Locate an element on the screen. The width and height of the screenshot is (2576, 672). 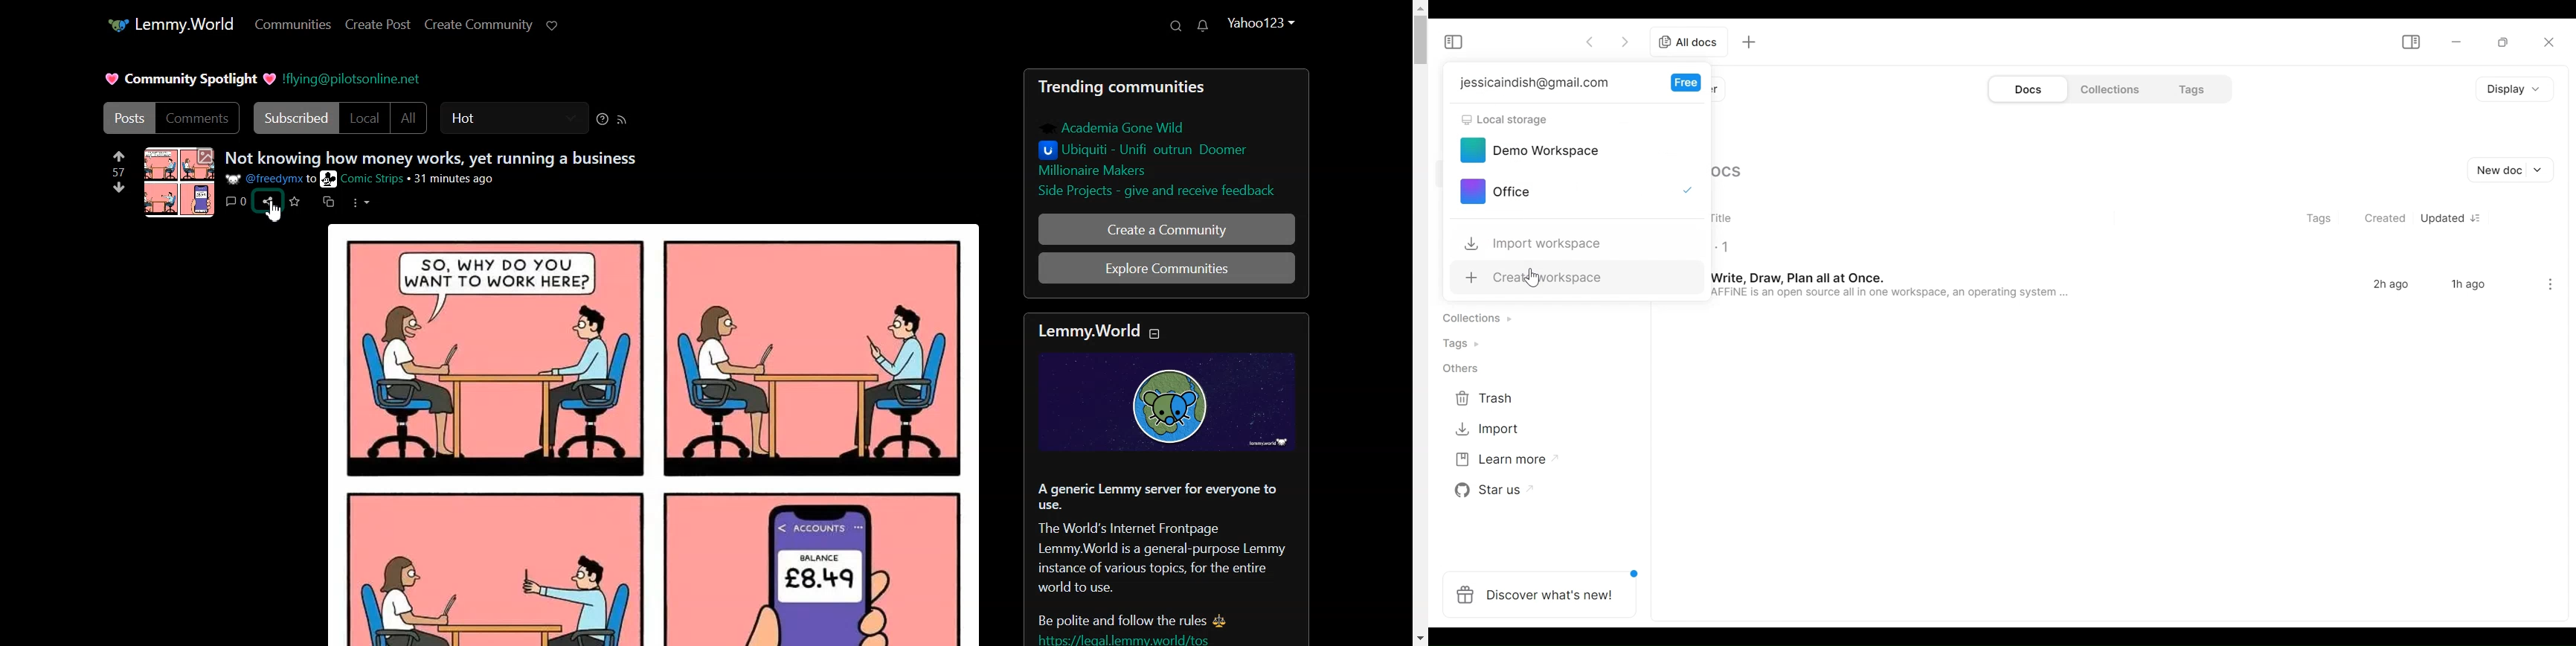
Home Page is located at coordinates (170, 25).